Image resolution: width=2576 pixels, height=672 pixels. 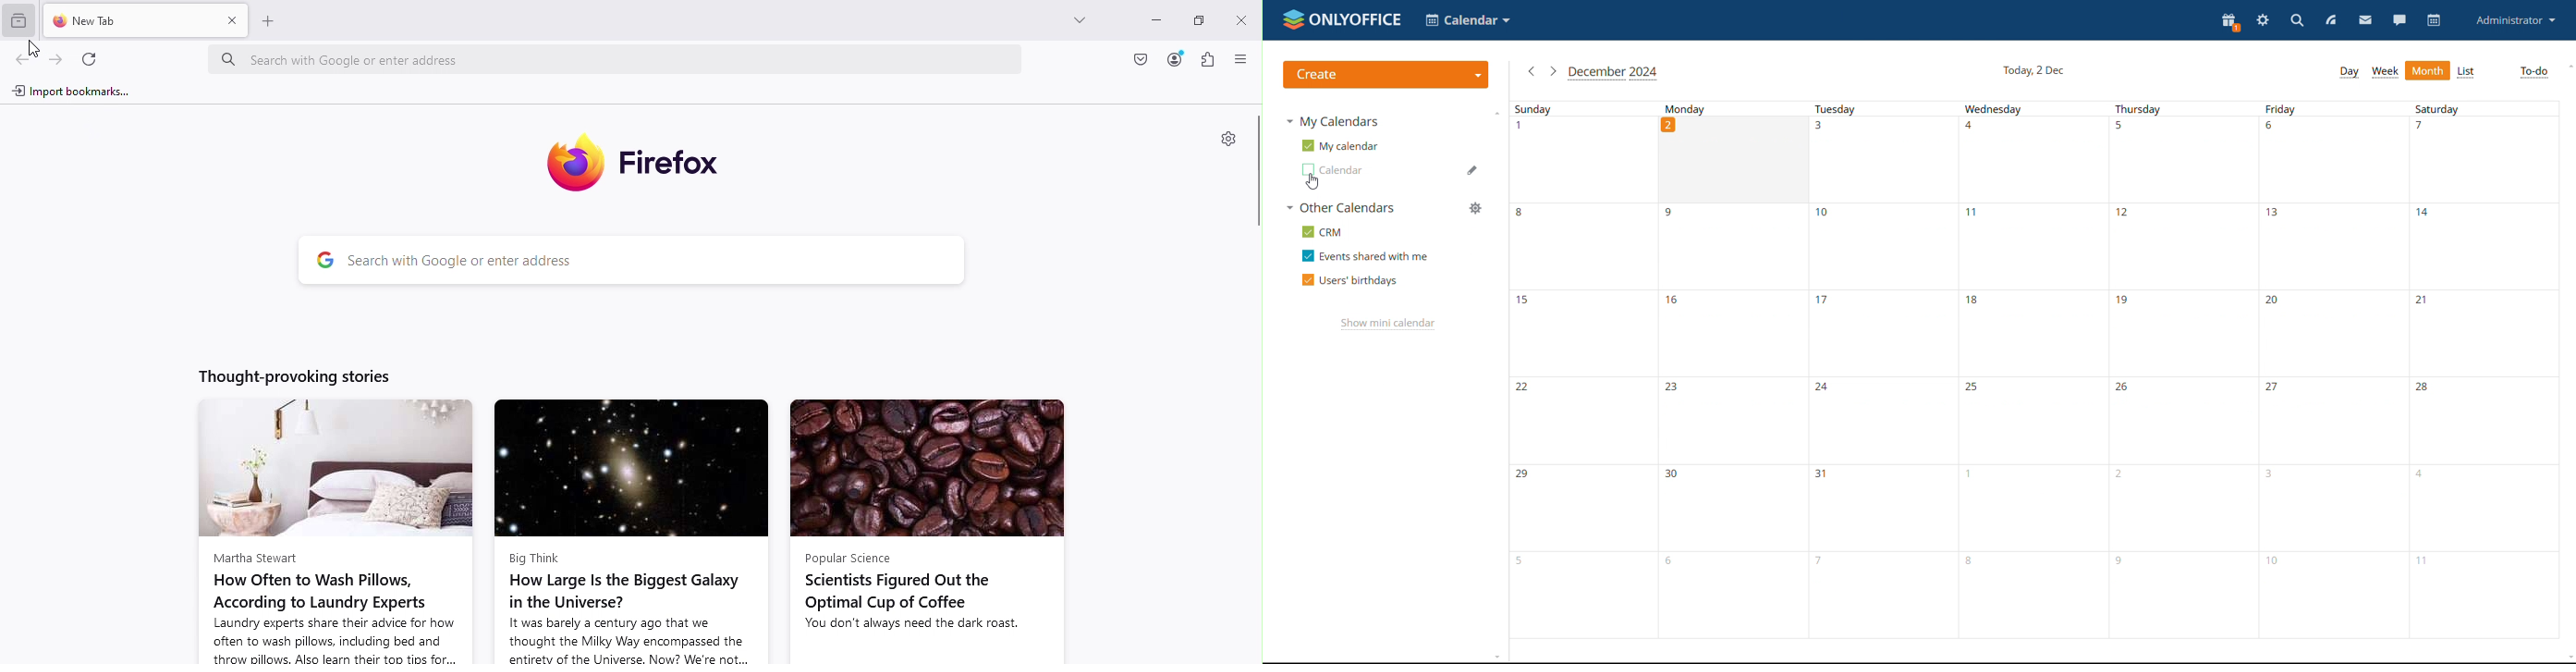 I want to click on Go back one page, so click(x=26, y=57).